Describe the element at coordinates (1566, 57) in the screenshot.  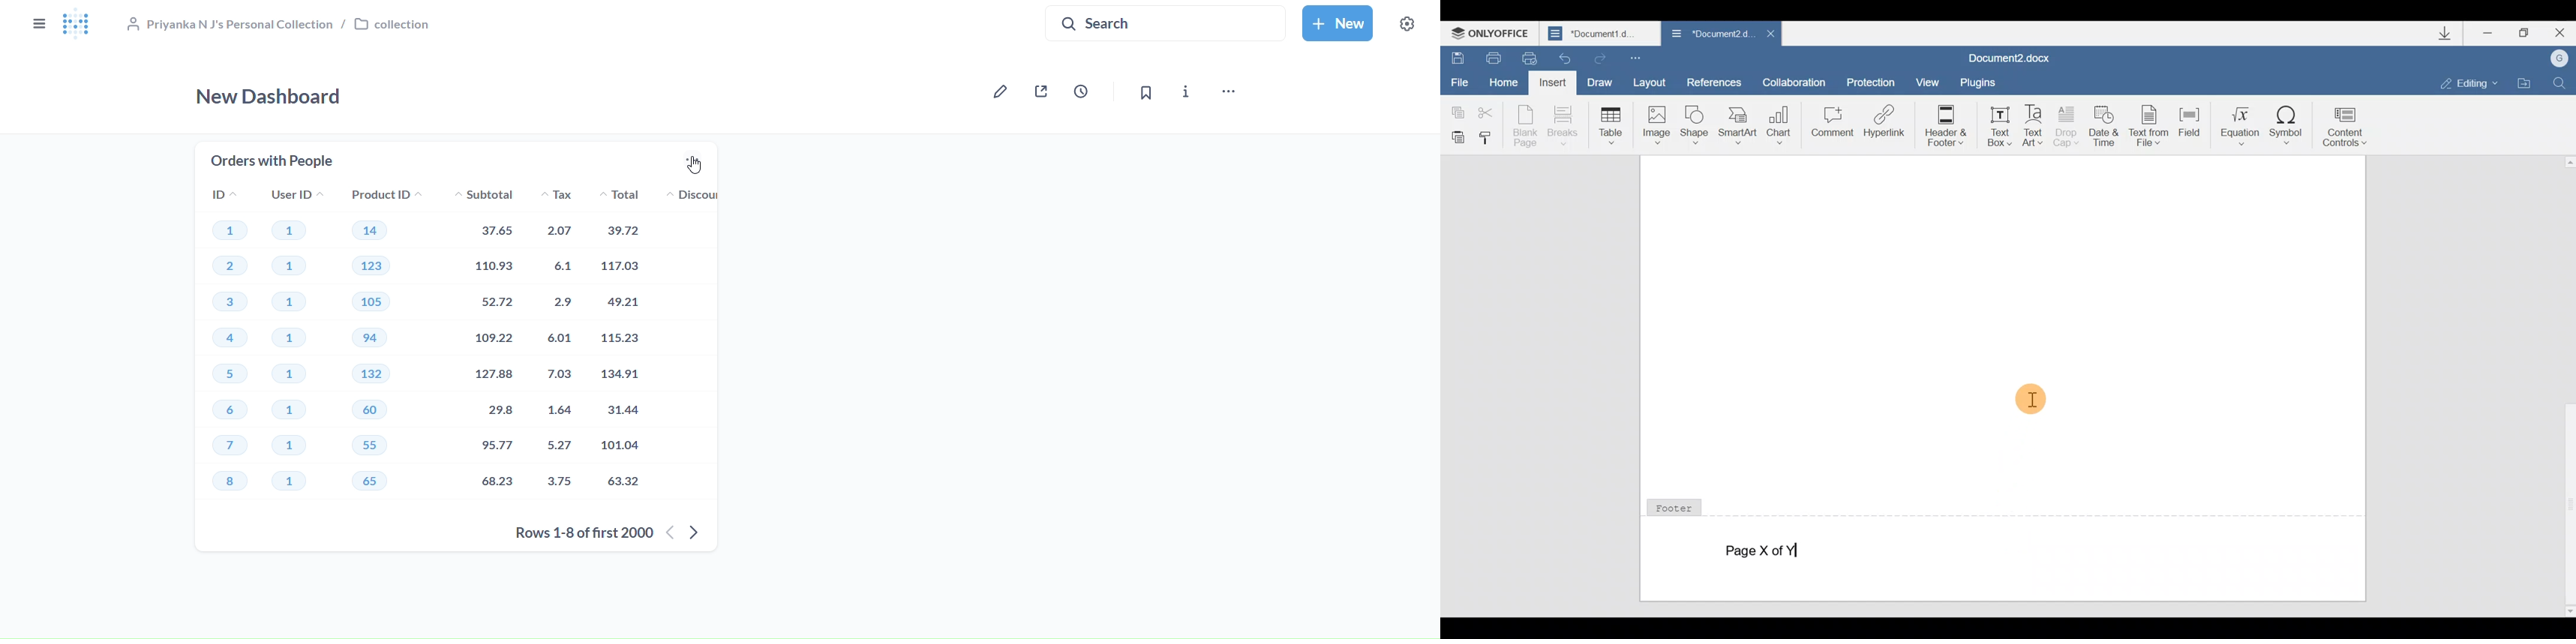
I see `Undo` at that location.